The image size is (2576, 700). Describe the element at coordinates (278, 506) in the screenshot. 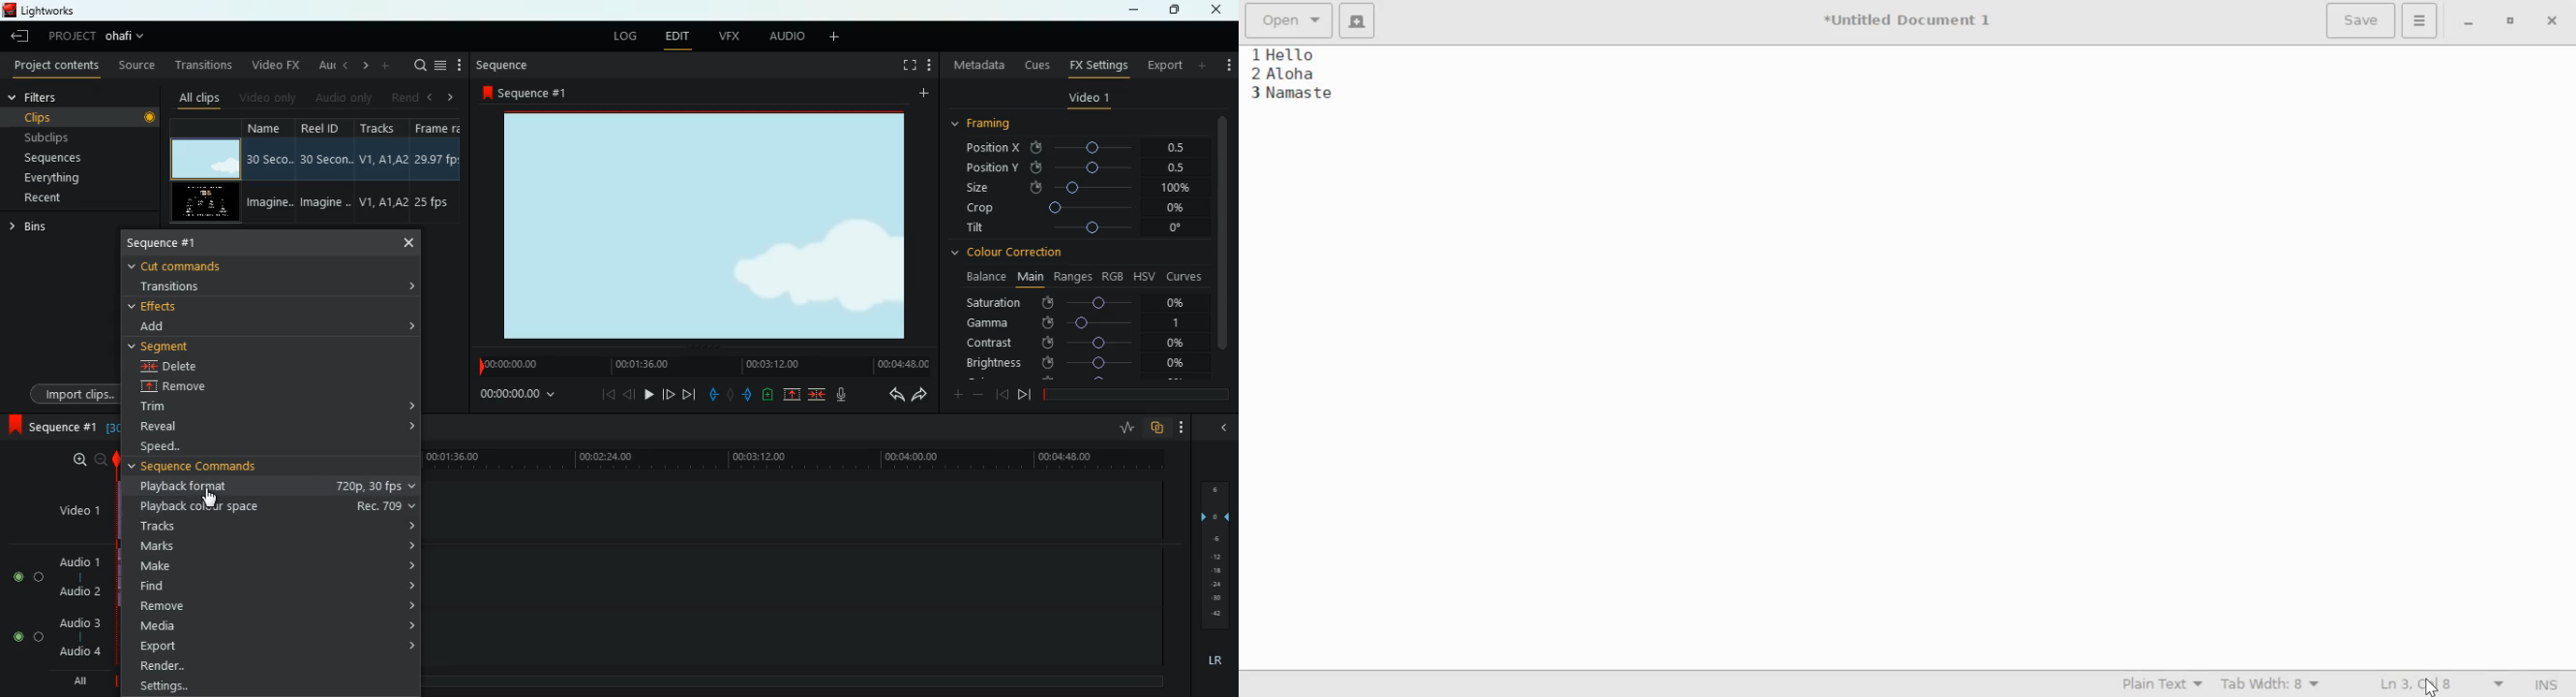

I see `playback colour space` at that location.